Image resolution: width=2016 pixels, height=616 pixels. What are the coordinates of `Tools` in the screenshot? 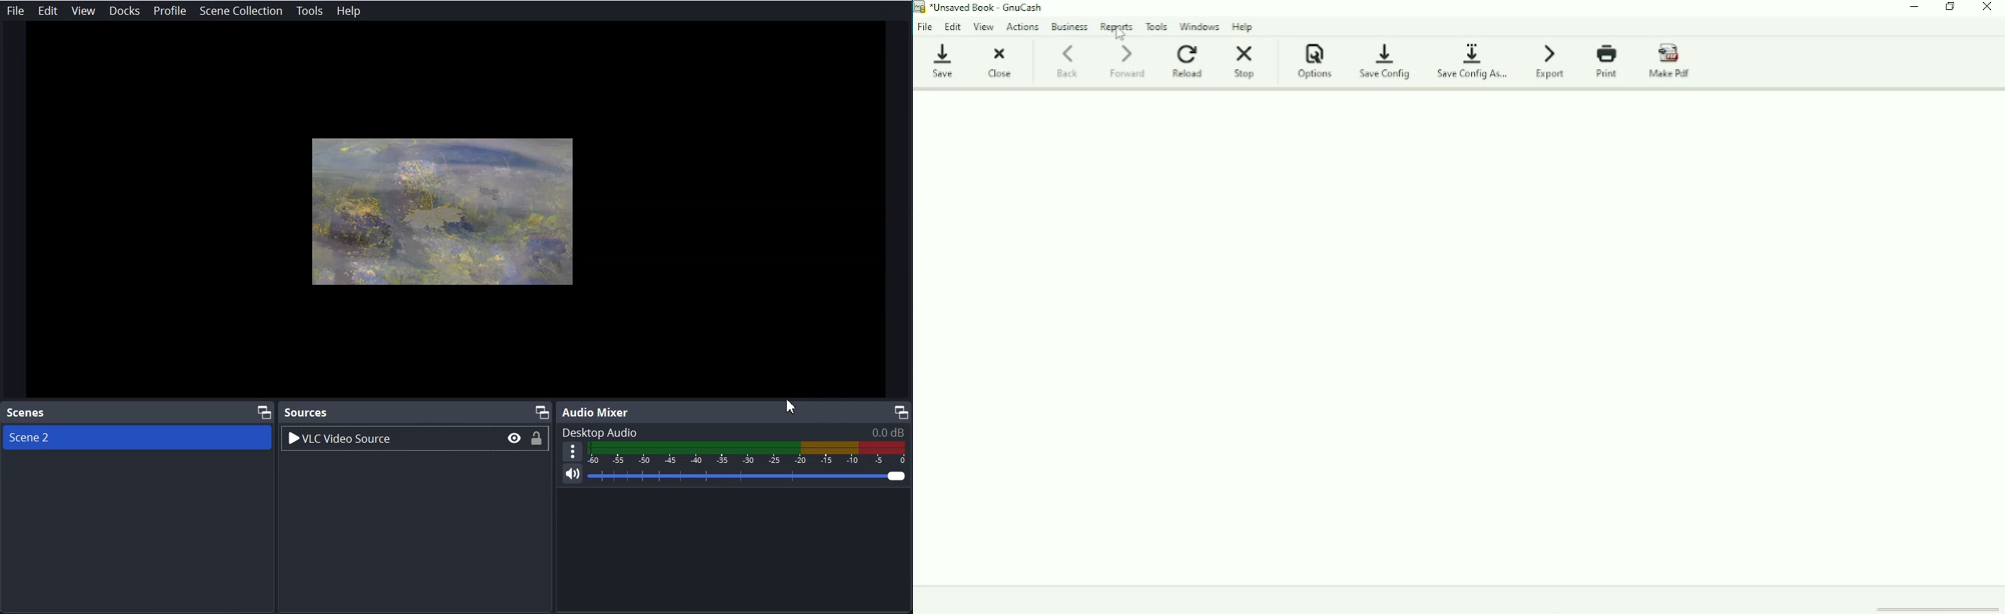 It's located at (310, 11).